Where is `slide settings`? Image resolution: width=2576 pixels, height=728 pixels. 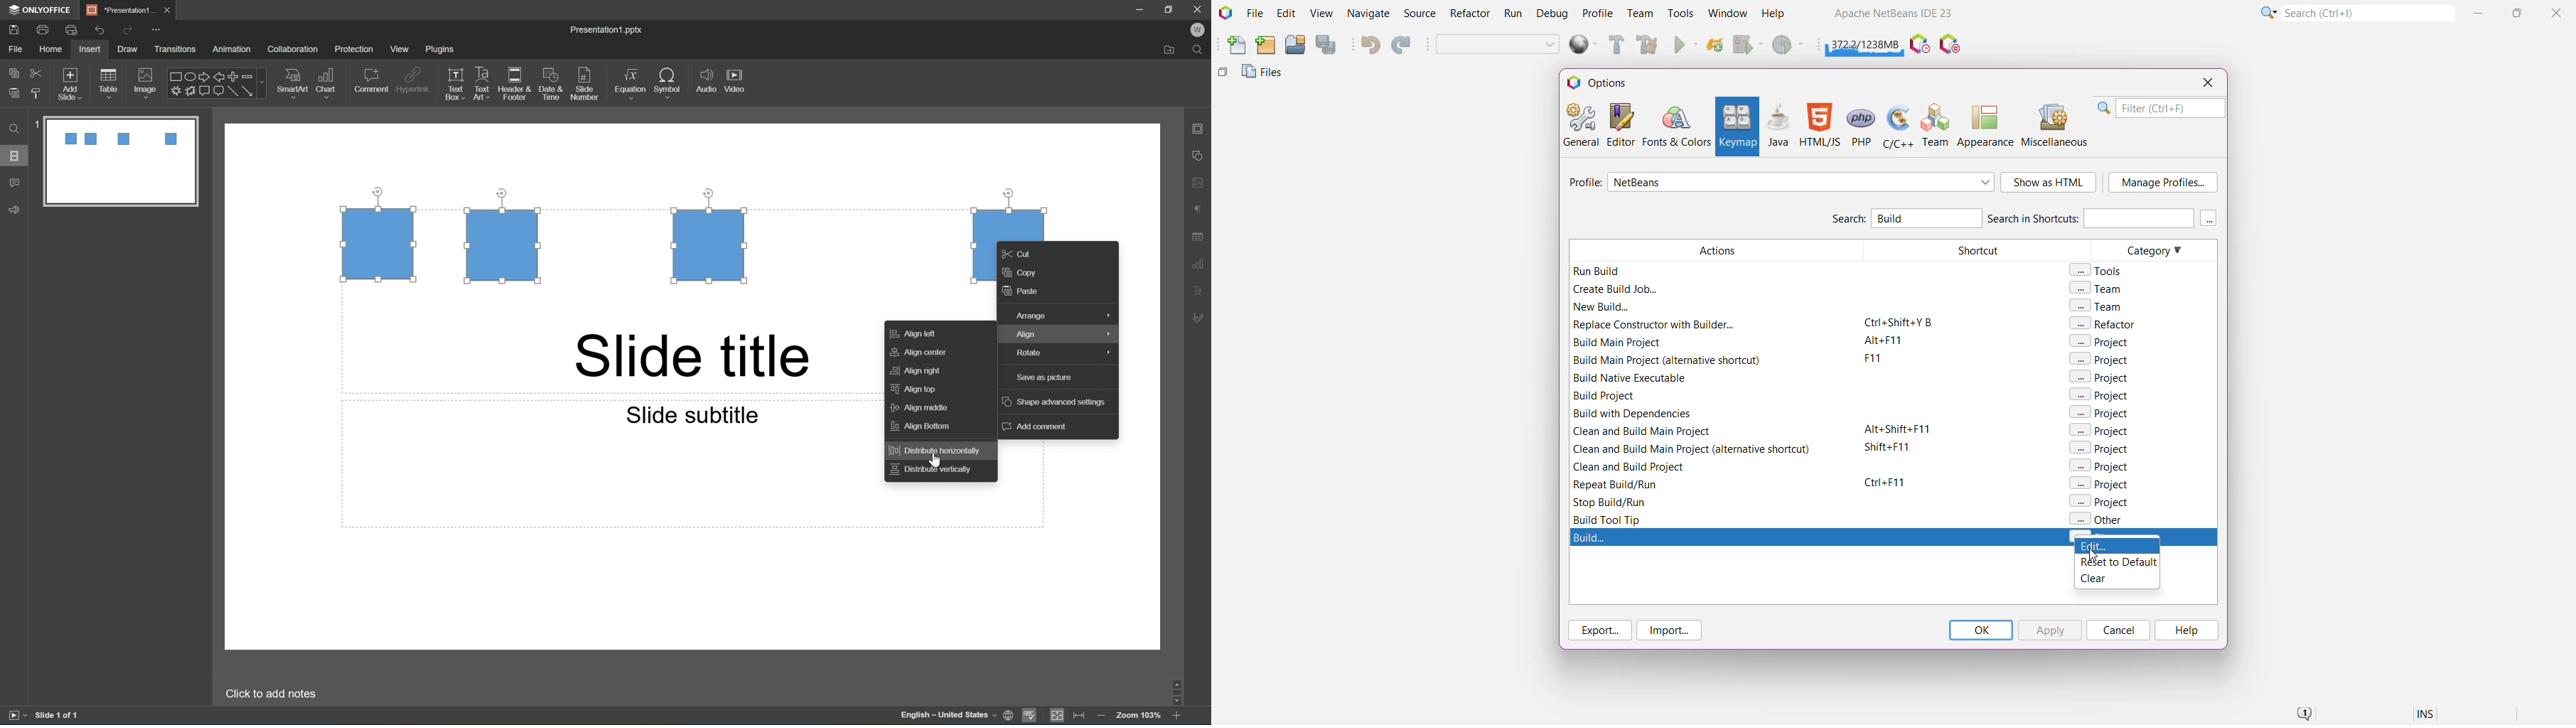
slide settings is located at coordinates (1202, 130).